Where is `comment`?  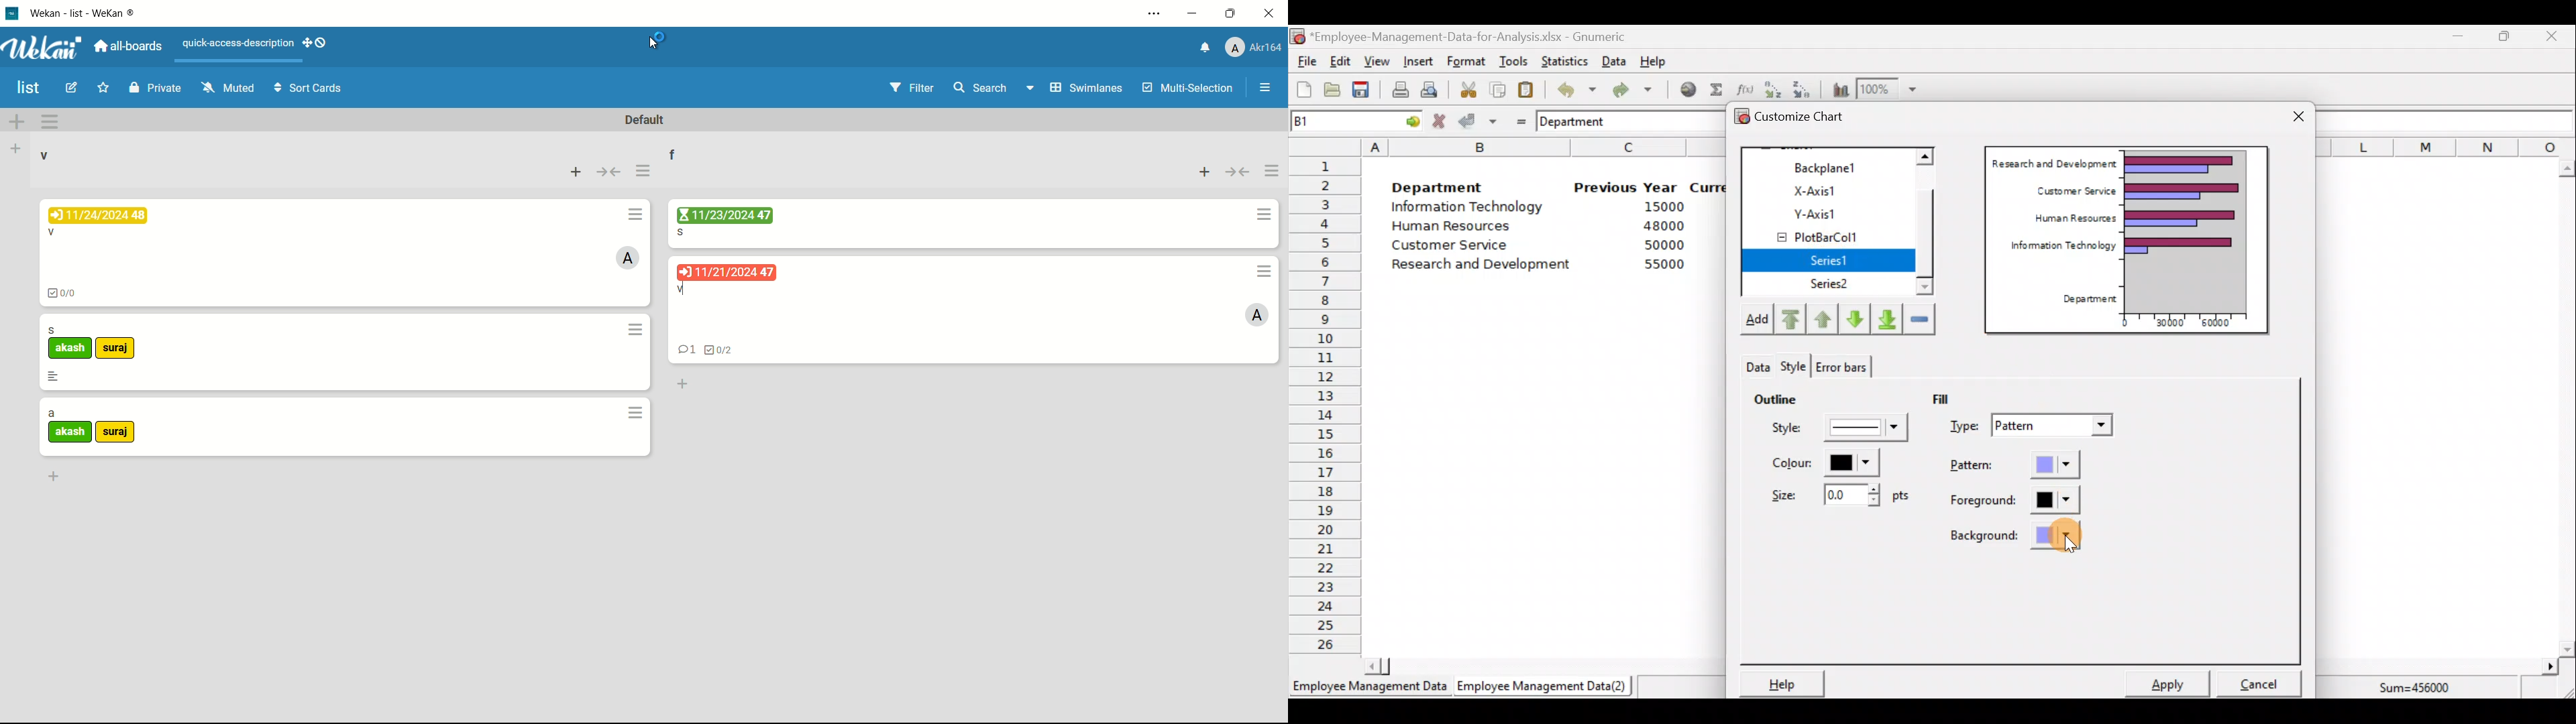 comment is located at coordinates (686, 349).